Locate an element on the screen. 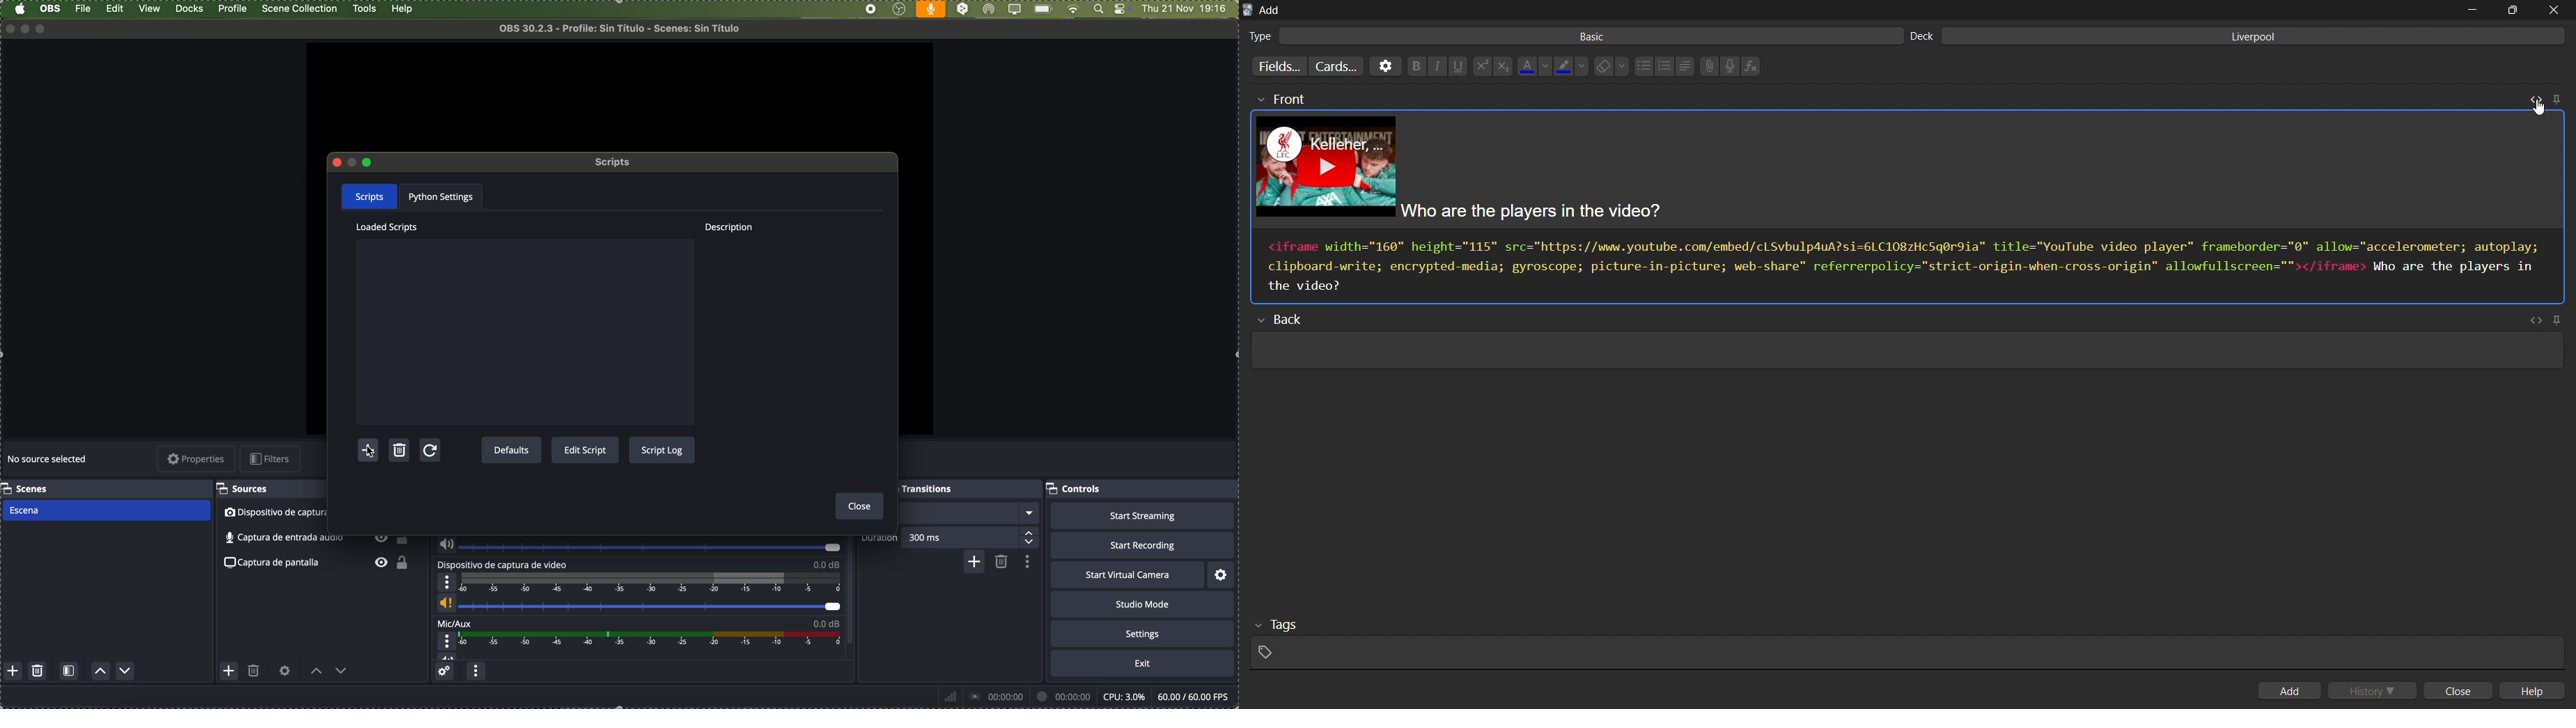 This screenshot has height=728, width=2576. scripts is located at coordinates (614, 162).